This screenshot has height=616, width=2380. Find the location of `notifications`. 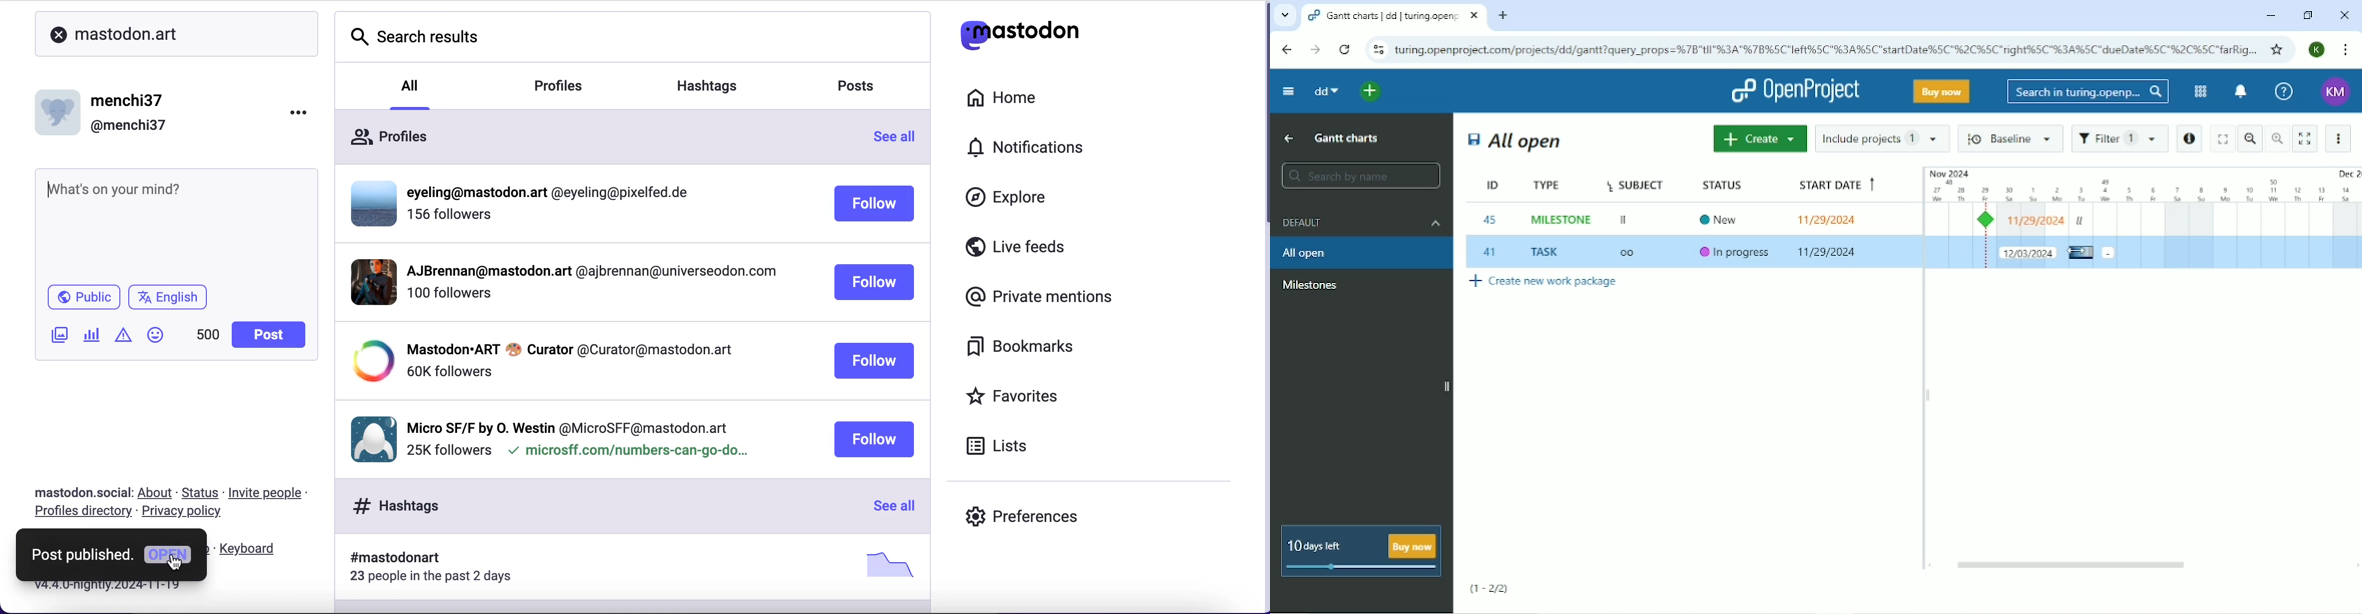

notifications is located at coordinates (1018, 150).